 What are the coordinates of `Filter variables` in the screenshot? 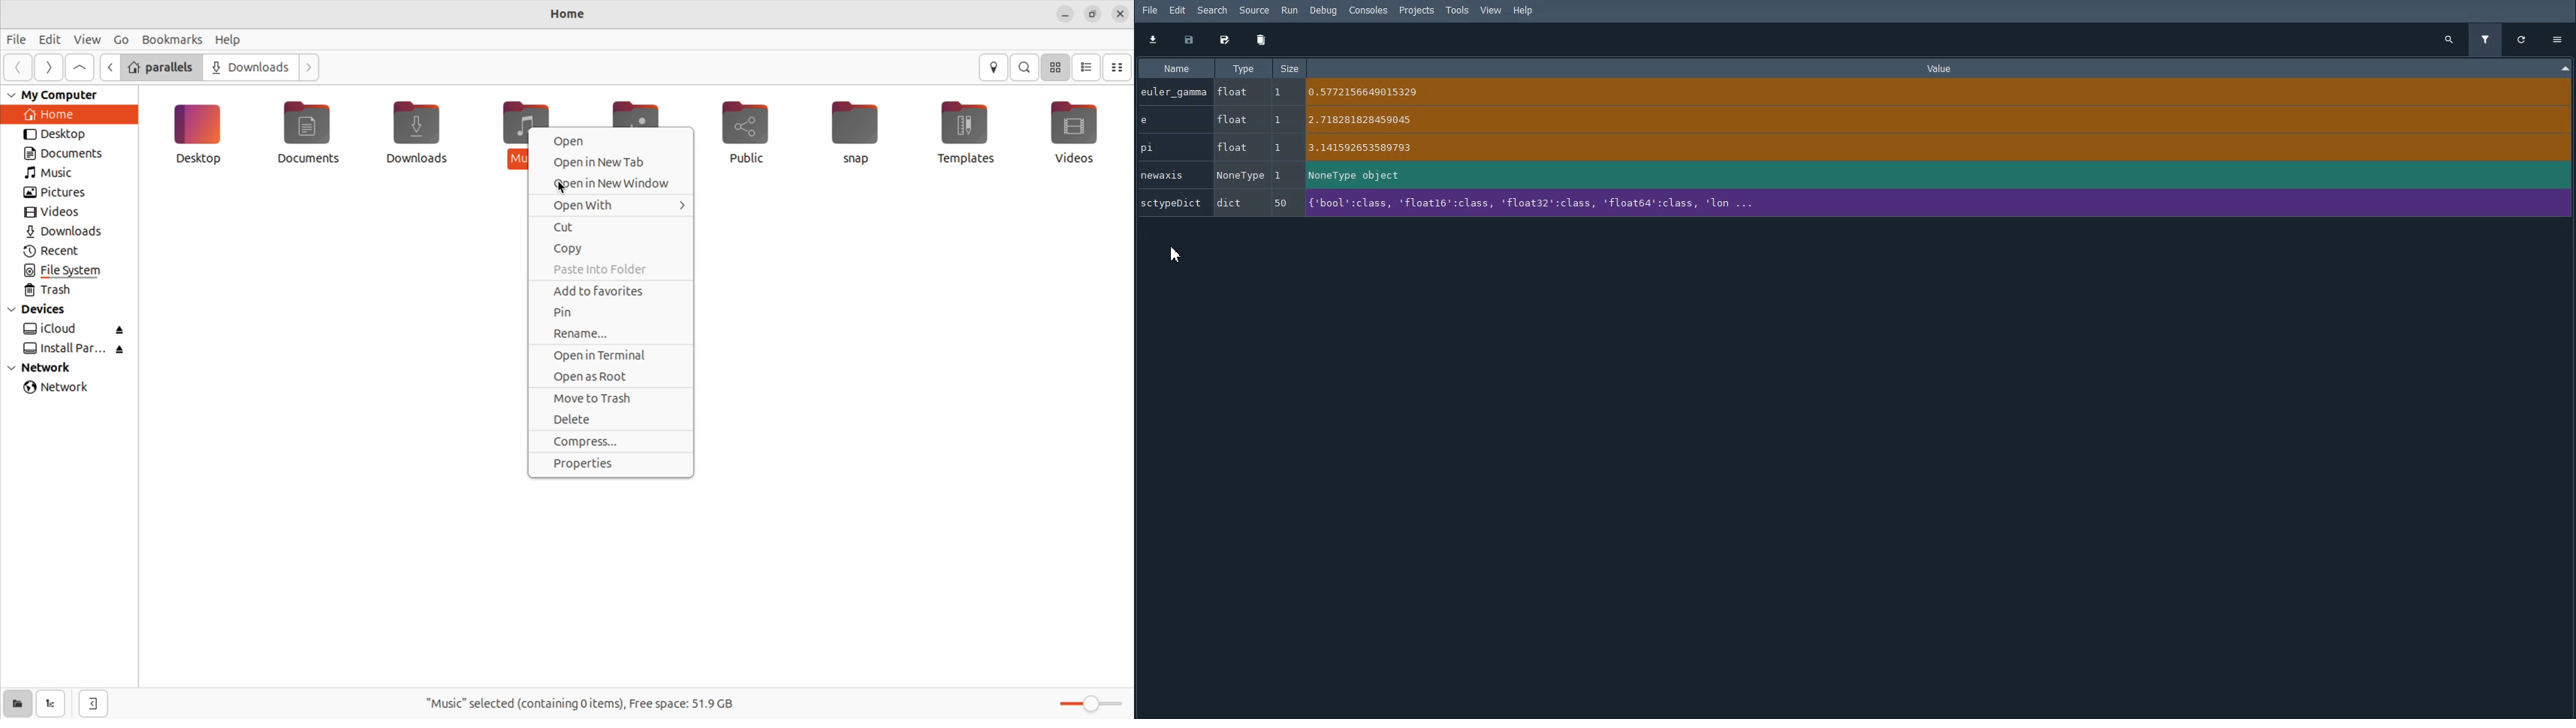 It's located at (2487, 39).